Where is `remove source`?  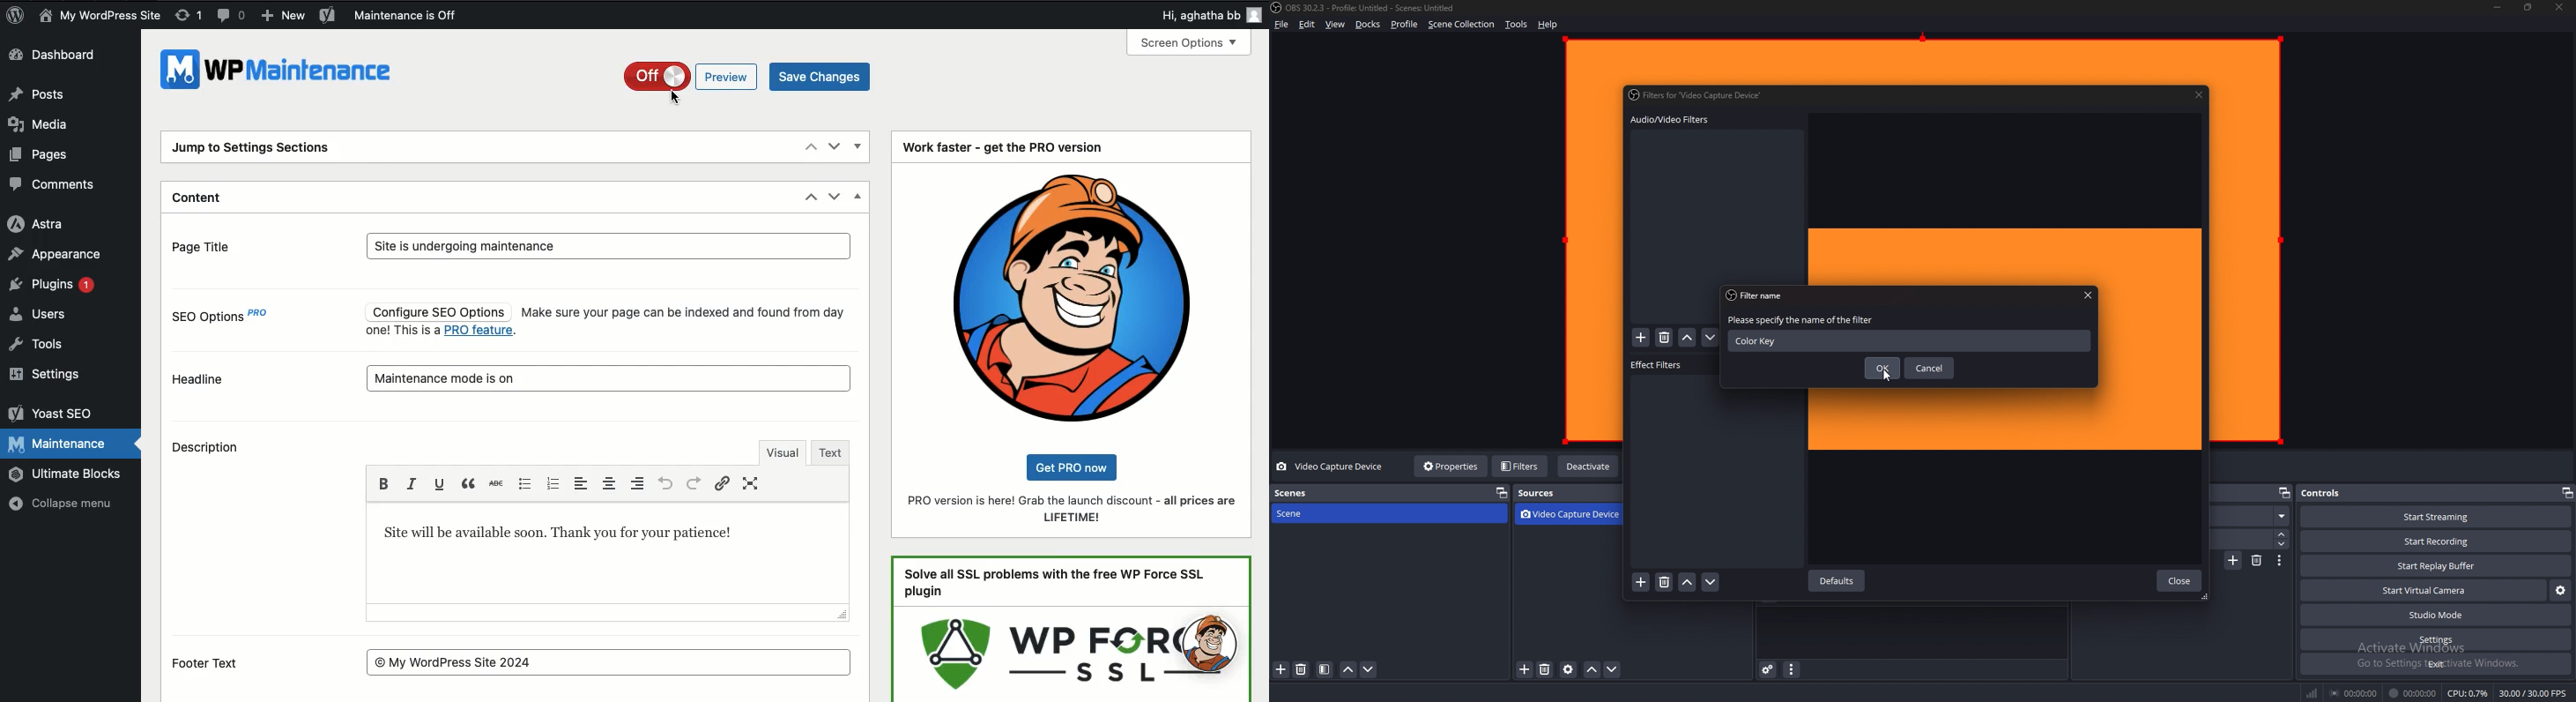
remove source is located at coordinates (1545, 671).